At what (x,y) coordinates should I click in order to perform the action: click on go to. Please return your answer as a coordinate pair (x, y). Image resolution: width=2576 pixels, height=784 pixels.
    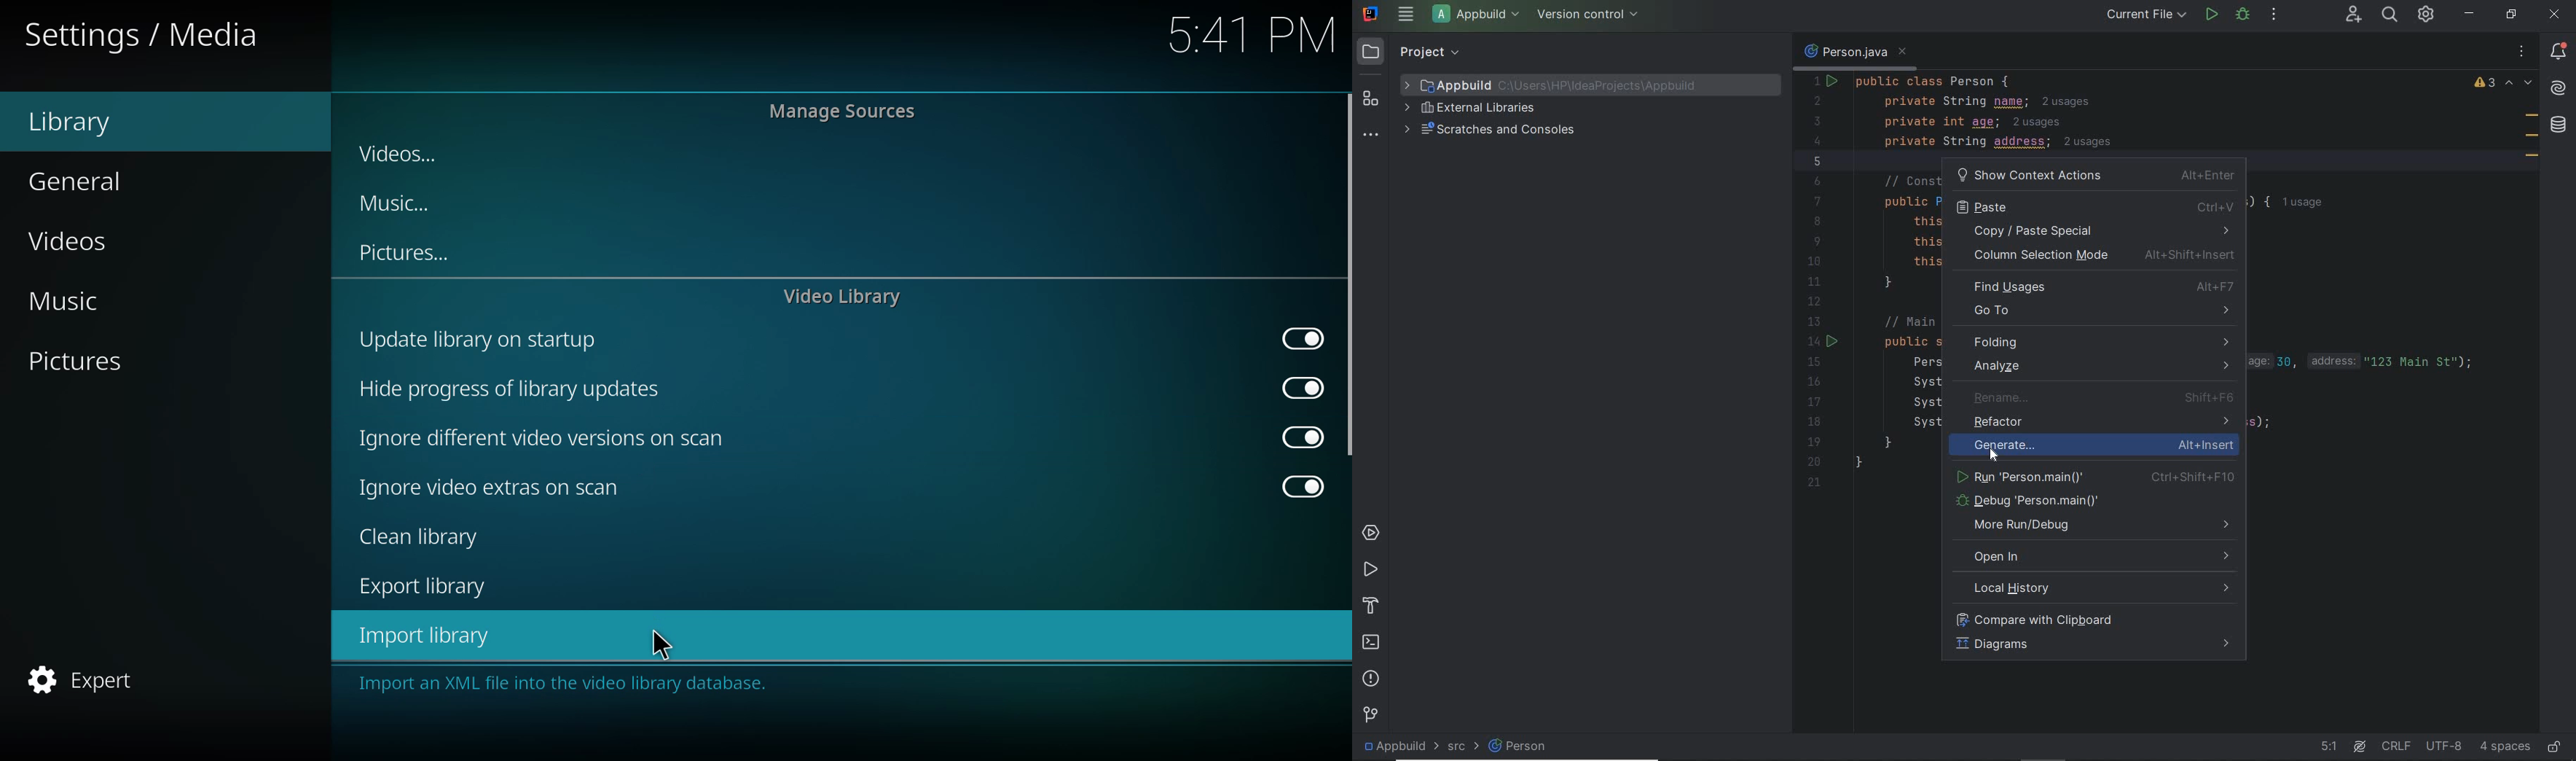
    Looking at the image, I should click on (2096, 313).